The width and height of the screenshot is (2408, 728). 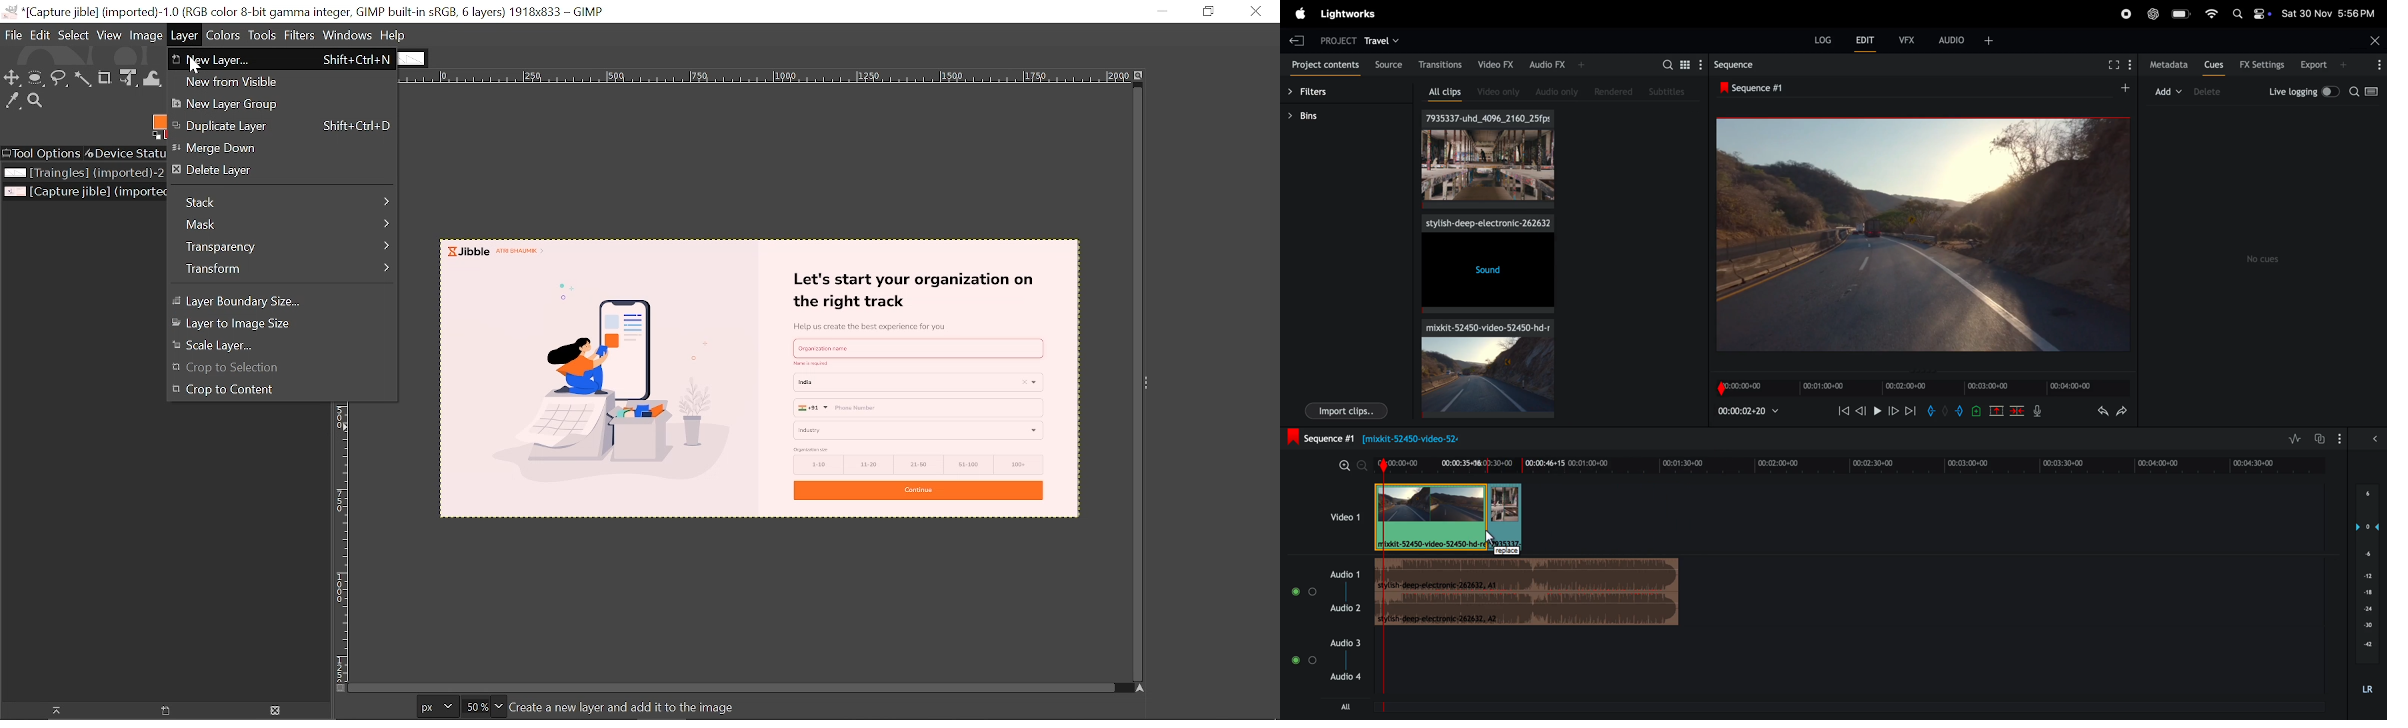 What do you see at coordinates (2097, 412) in the screenshot?
I see `undo` at bounding box center [2097, 412].